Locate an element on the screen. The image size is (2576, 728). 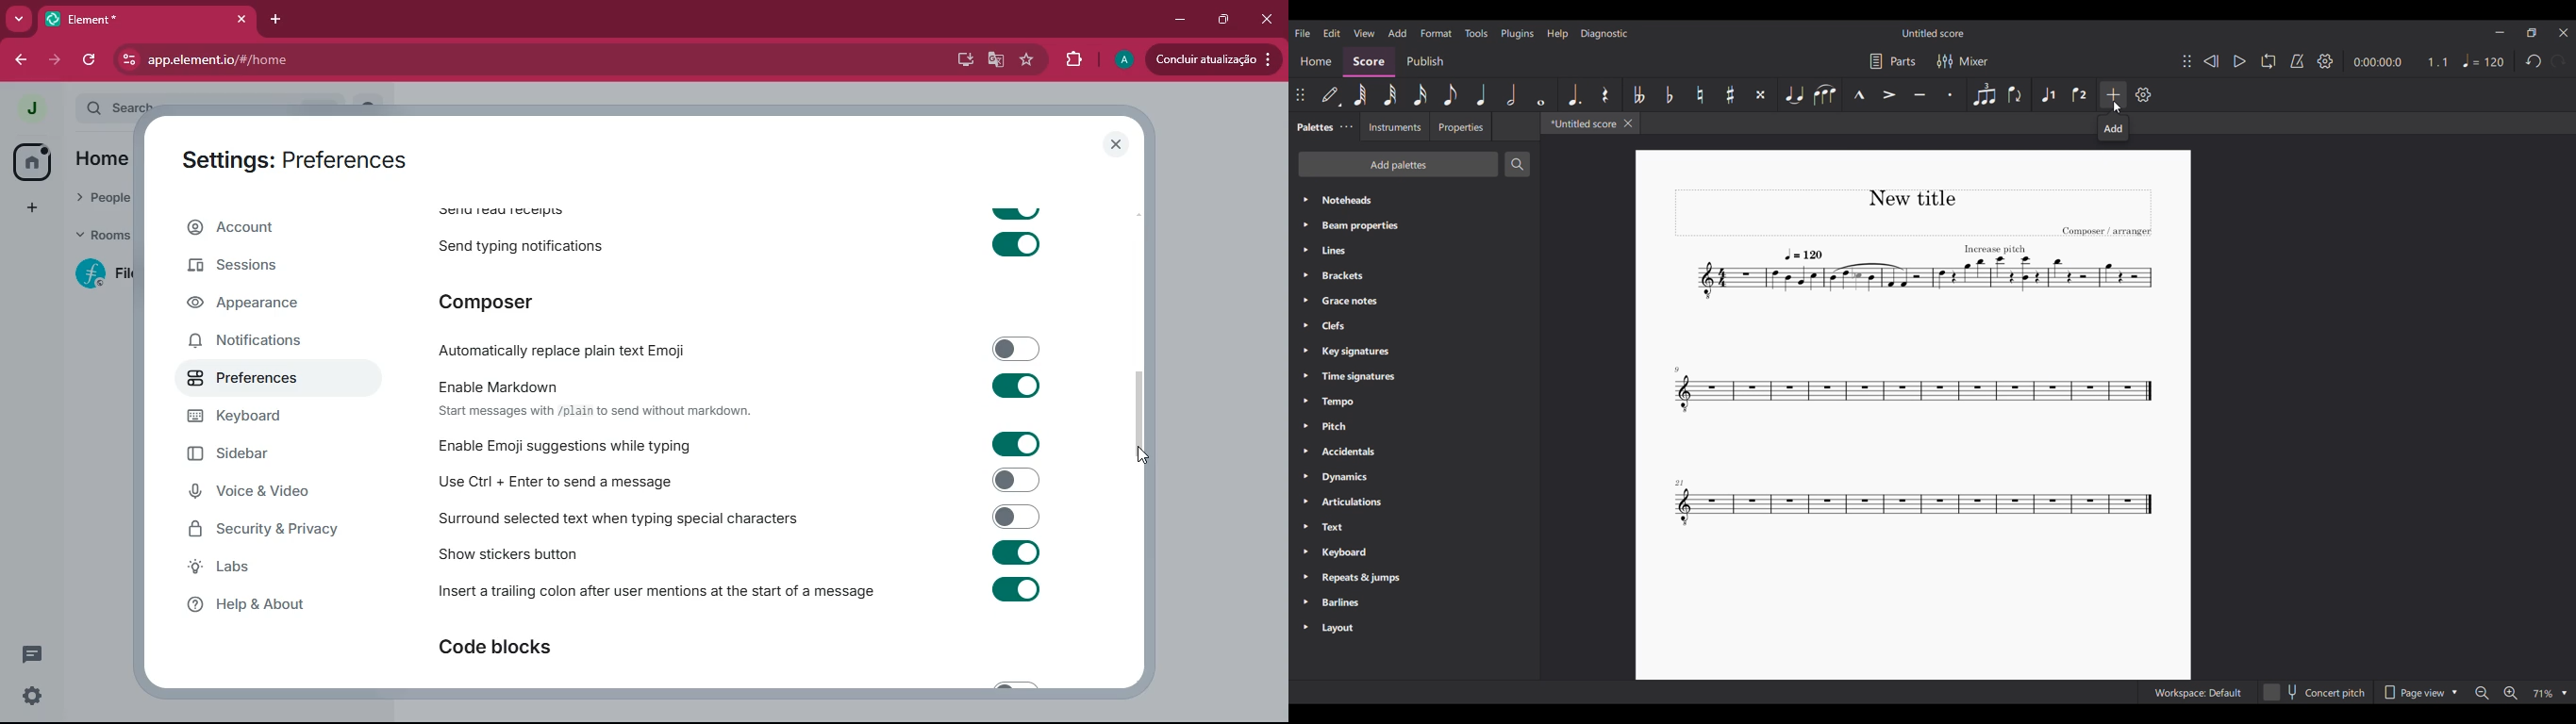
composer is located at coordinates (531, 301).